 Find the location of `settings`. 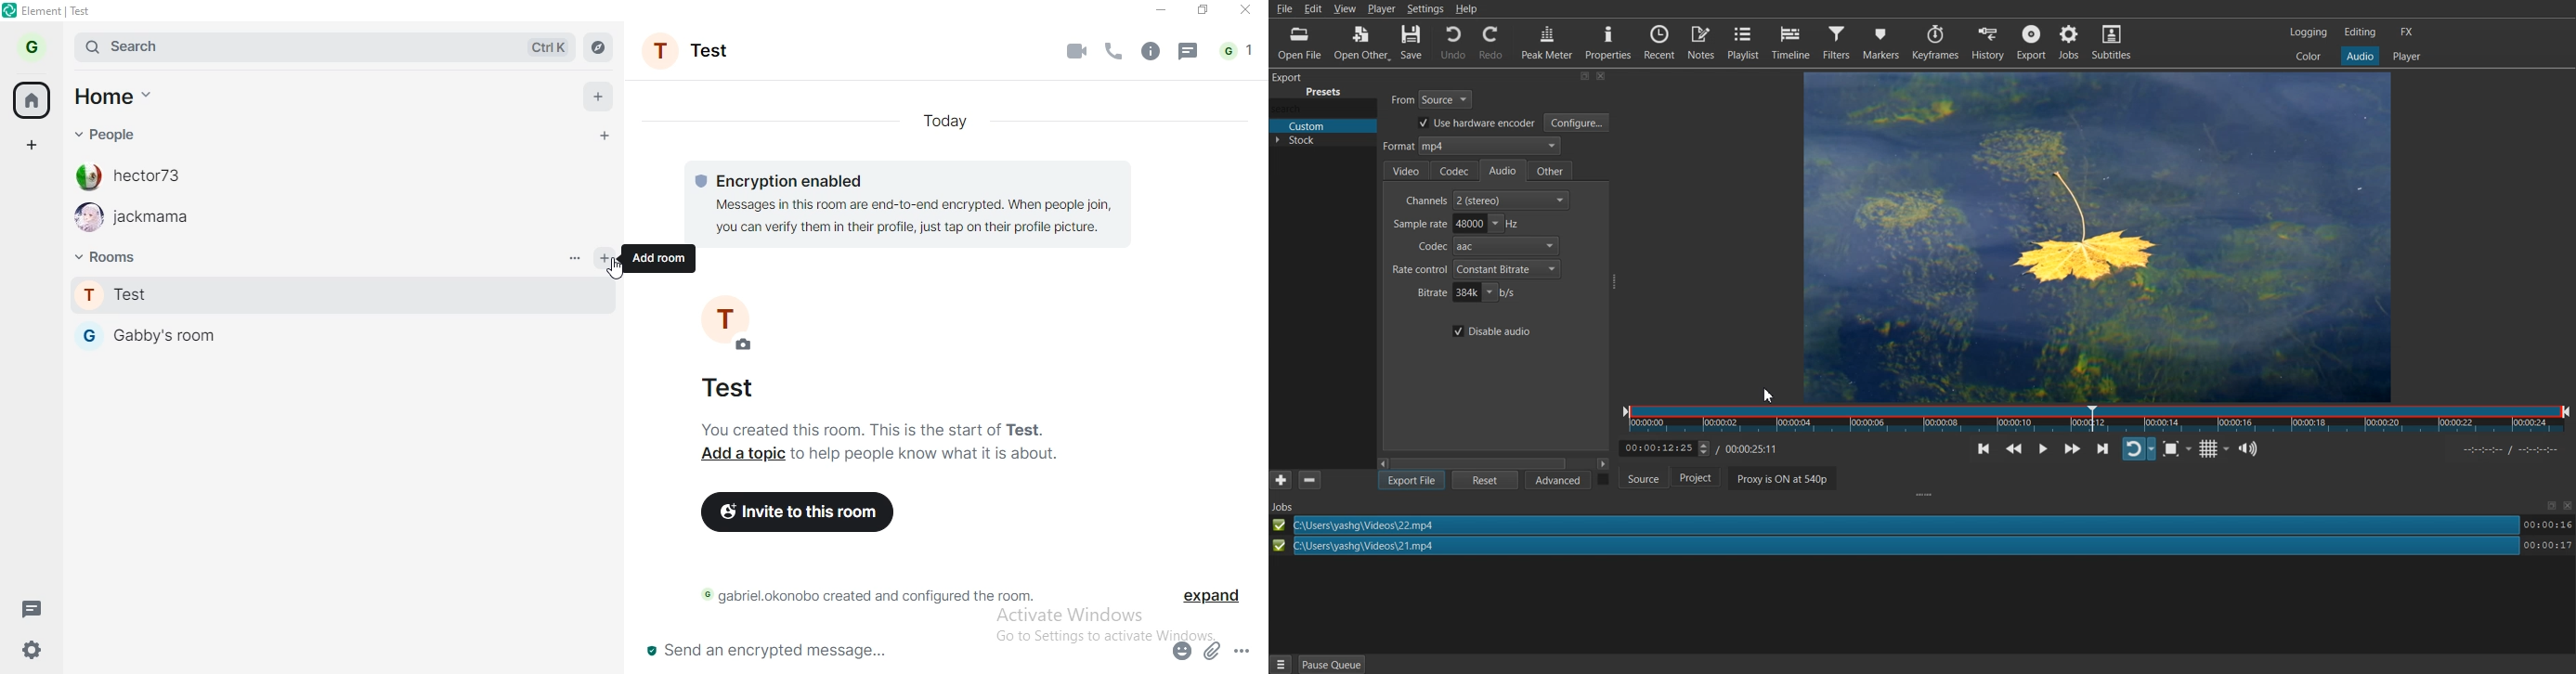

settings is located at coordinates (37, 655).